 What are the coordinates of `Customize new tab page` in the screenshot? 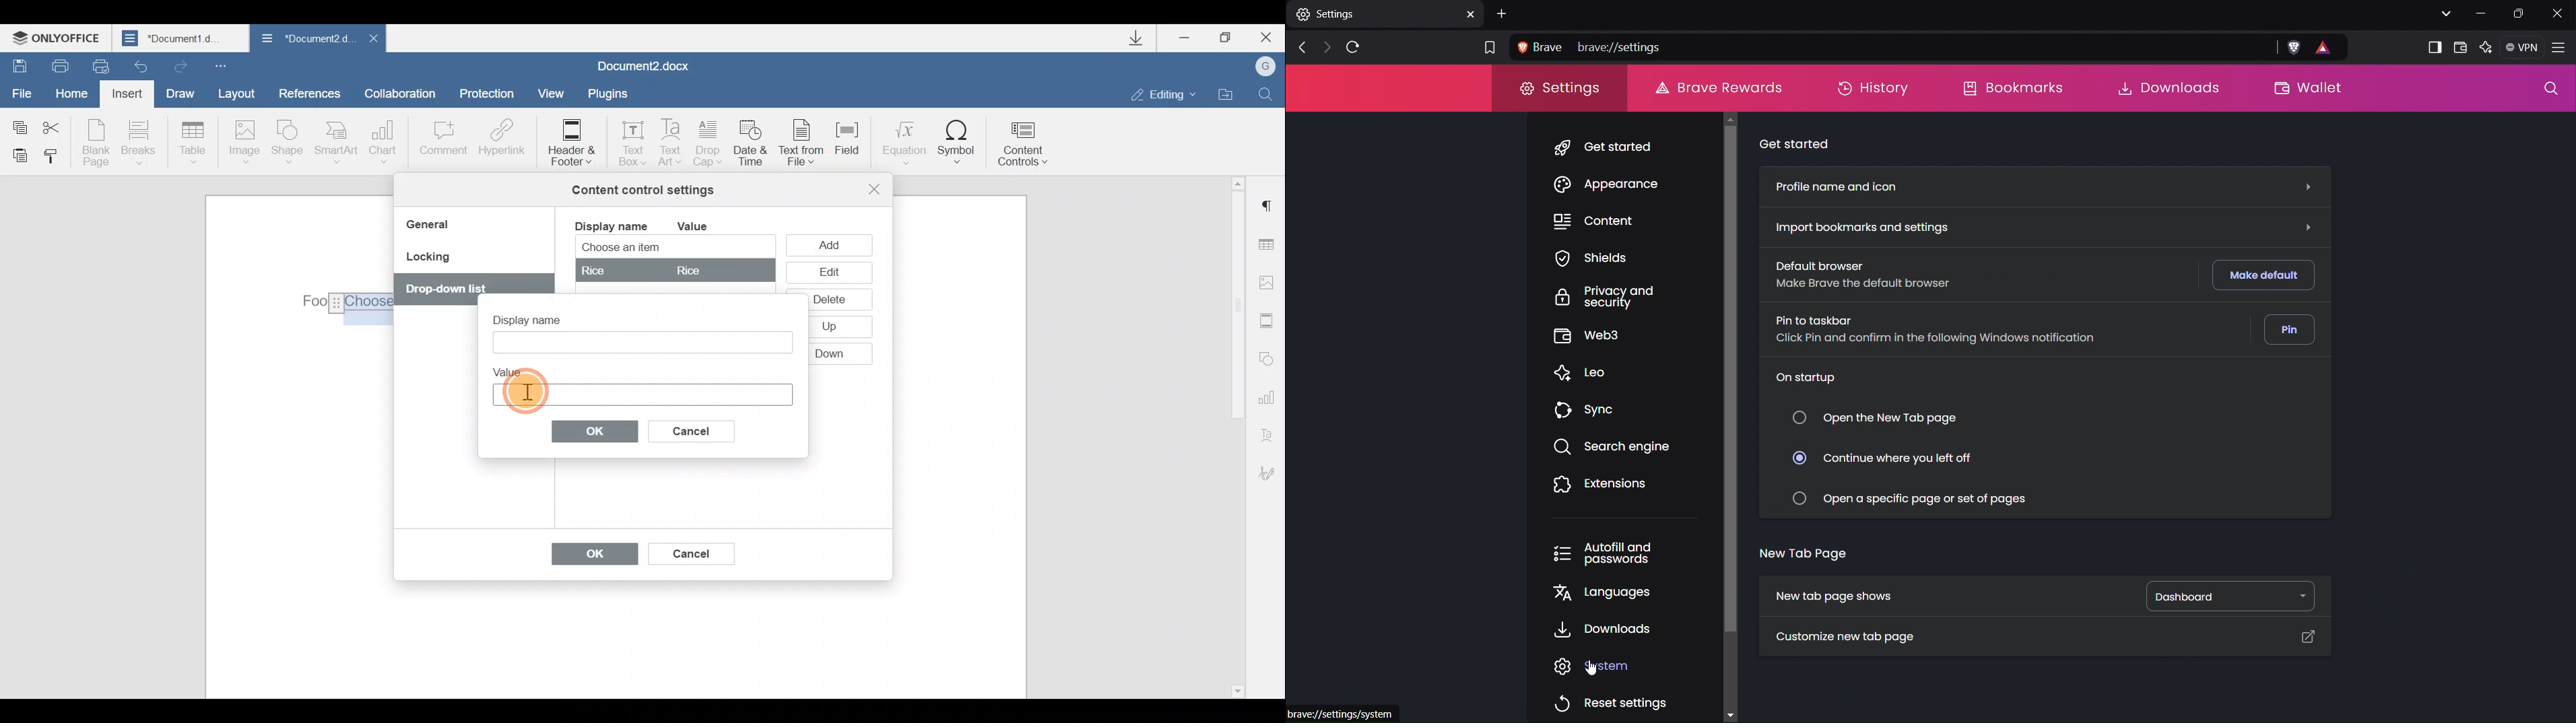 It's located at (1842, 640).